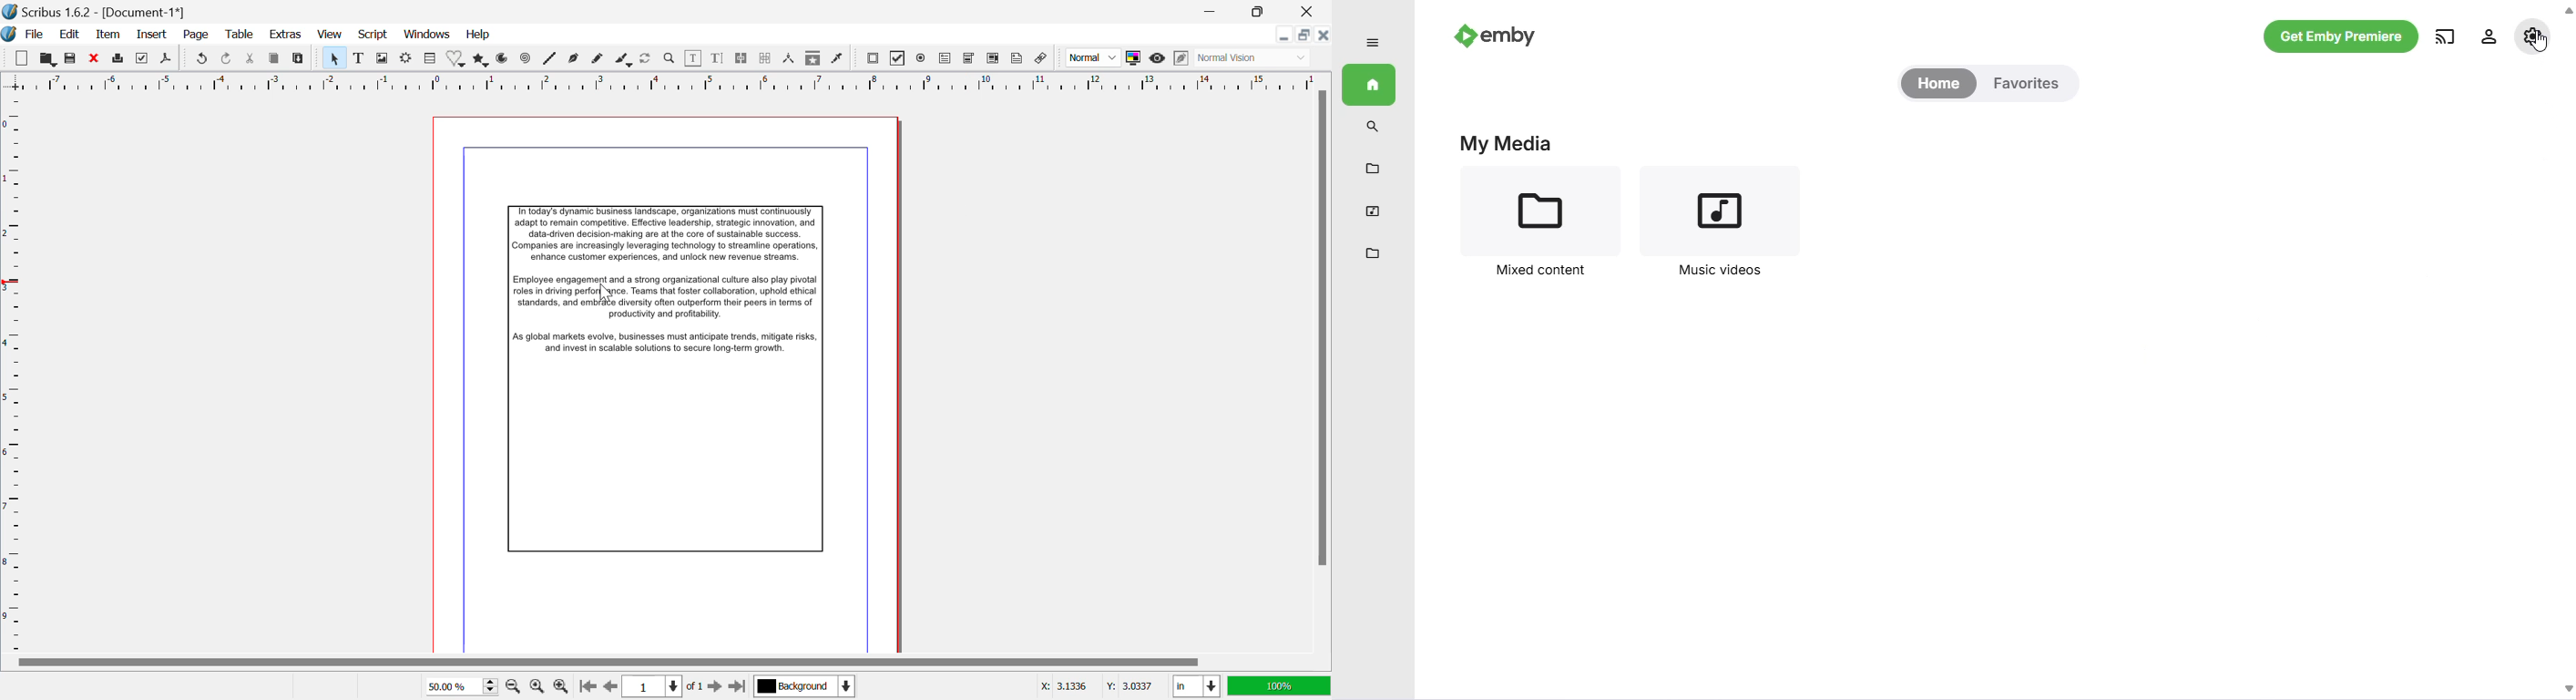 This screenshot has width=2576, height=700. Describe the element at coordinates (69, 36) in the screenshot. I see `Edit` at that location.